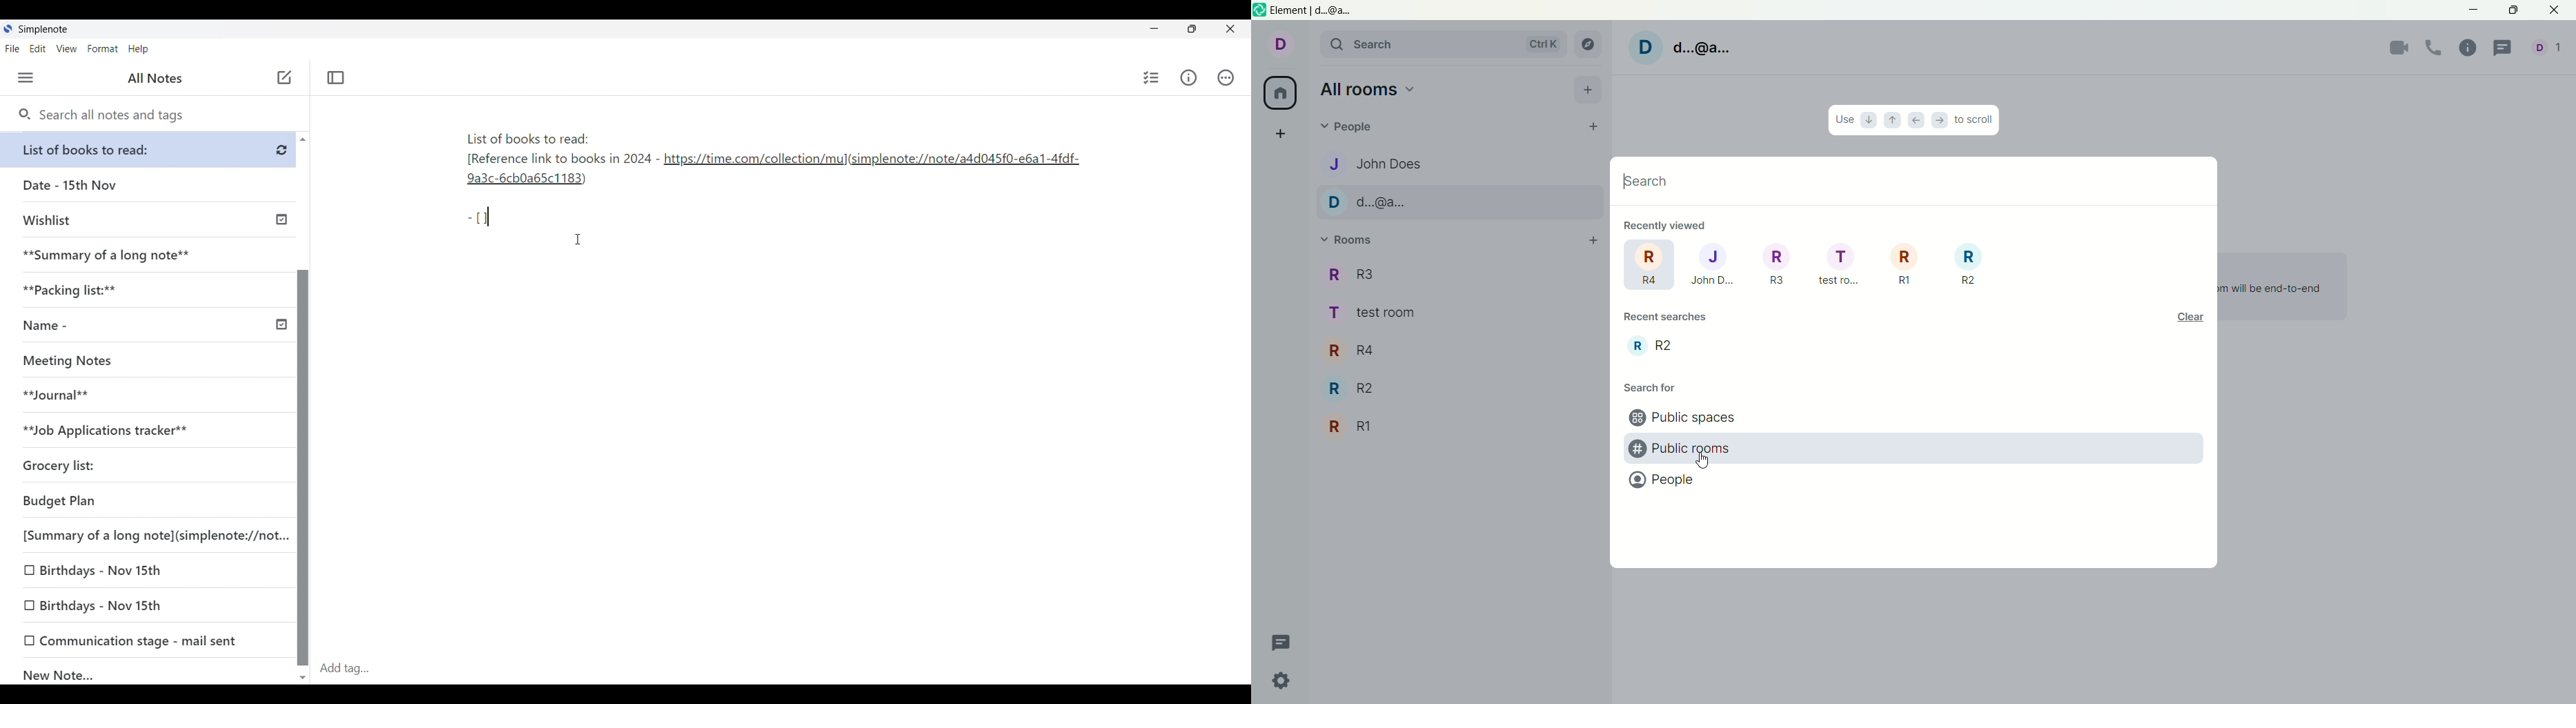 This screenshot has height=728, width=2576. I want to click on explore room, so click(1589, 43).